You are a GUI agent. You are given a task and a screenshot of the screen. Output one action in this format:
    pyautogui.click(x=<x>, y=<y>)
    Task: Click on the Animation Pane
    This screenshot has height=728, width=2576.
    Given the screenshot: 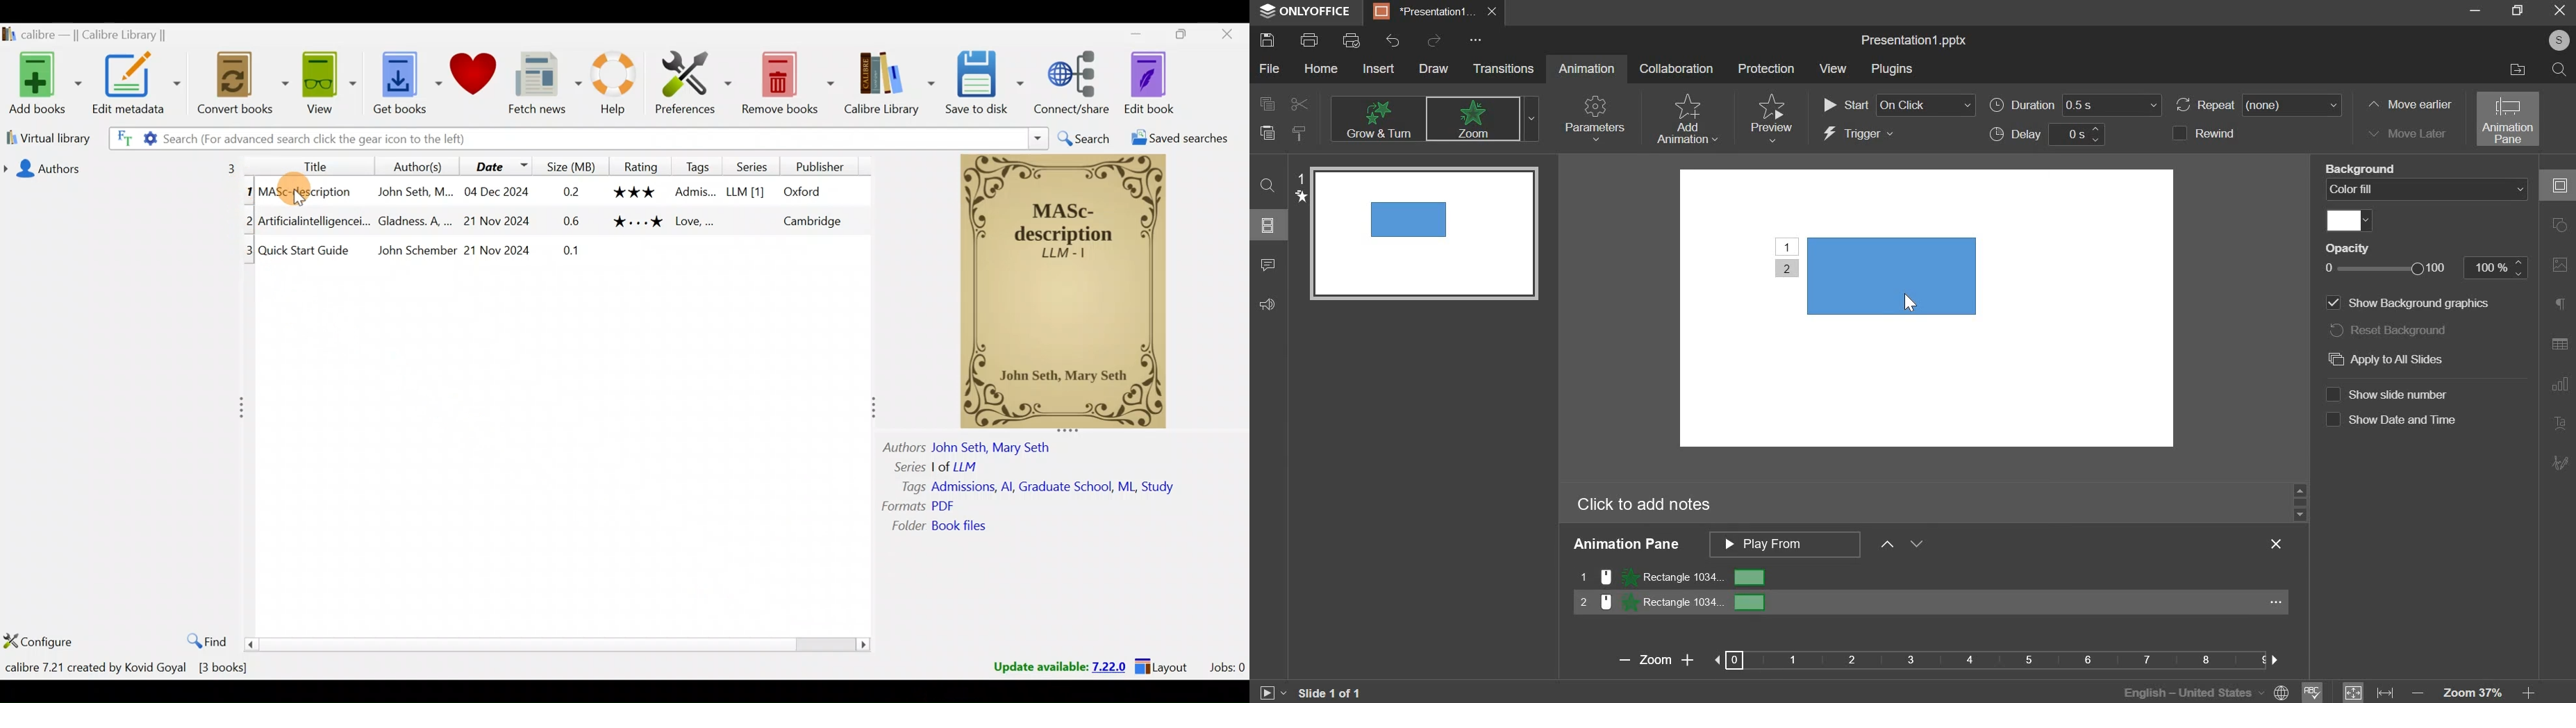 What is the action you would take?
    pyautogui.click(x=2559, y=339)
    